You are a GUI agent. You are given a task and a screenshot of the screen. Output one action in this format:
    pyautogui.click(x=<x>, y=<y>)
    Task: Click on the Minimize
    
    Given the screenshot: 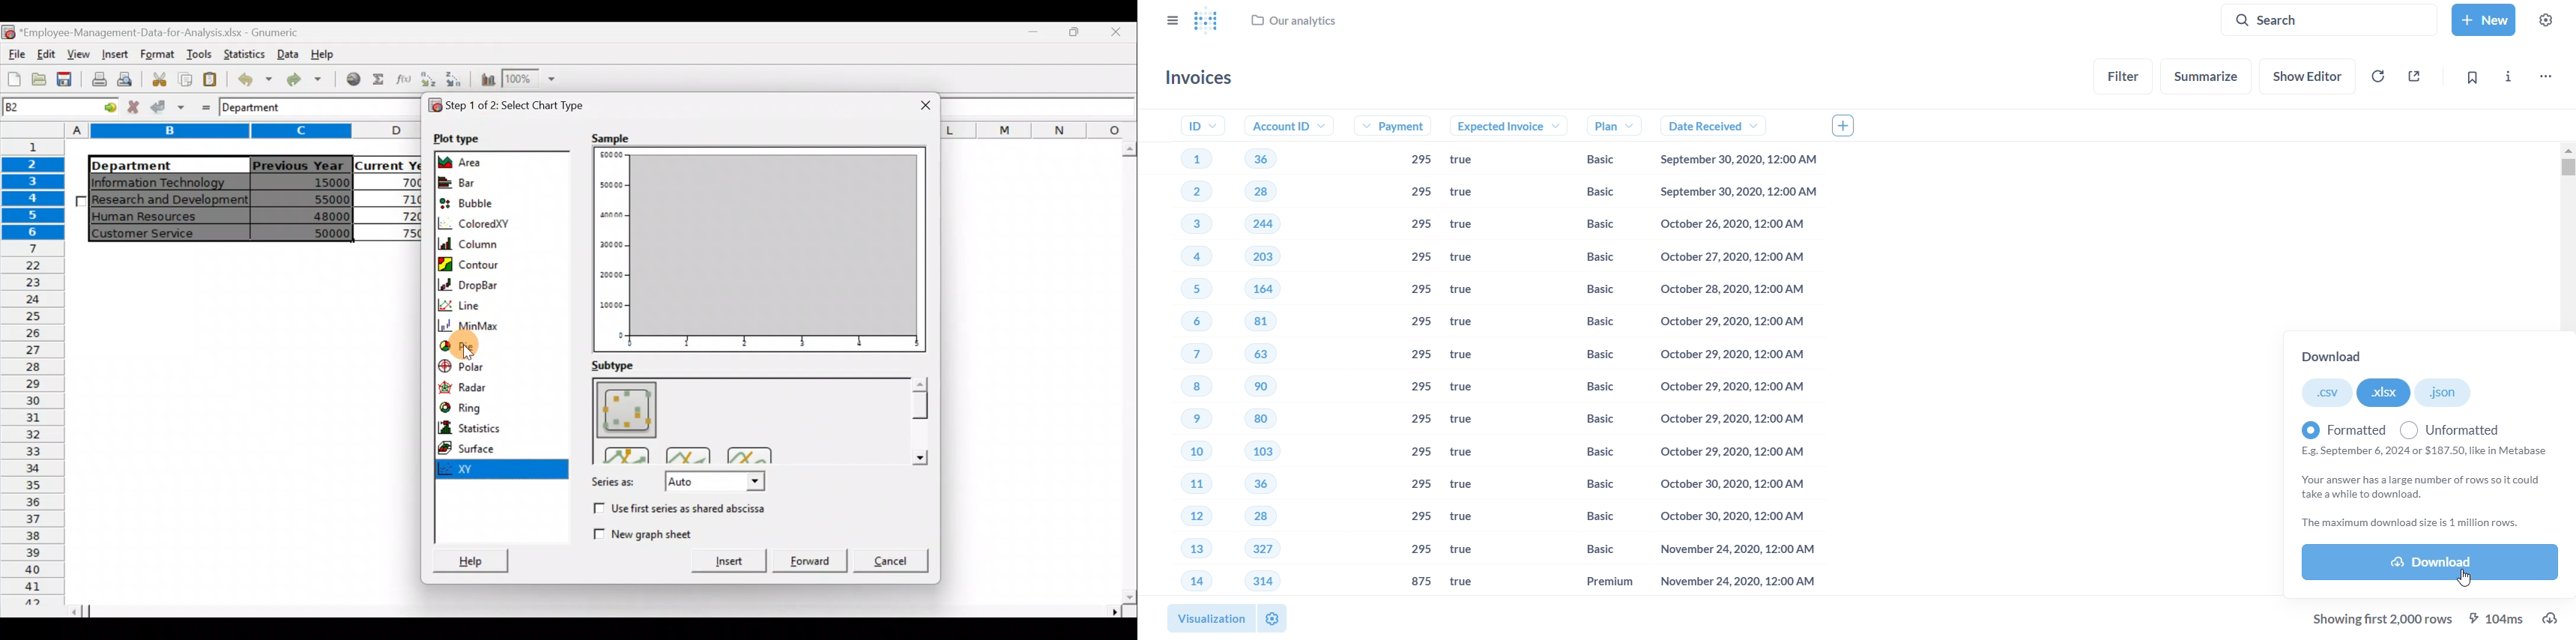 What is the action you would take?
    pyautogui.click(x=1075, y=36)
    